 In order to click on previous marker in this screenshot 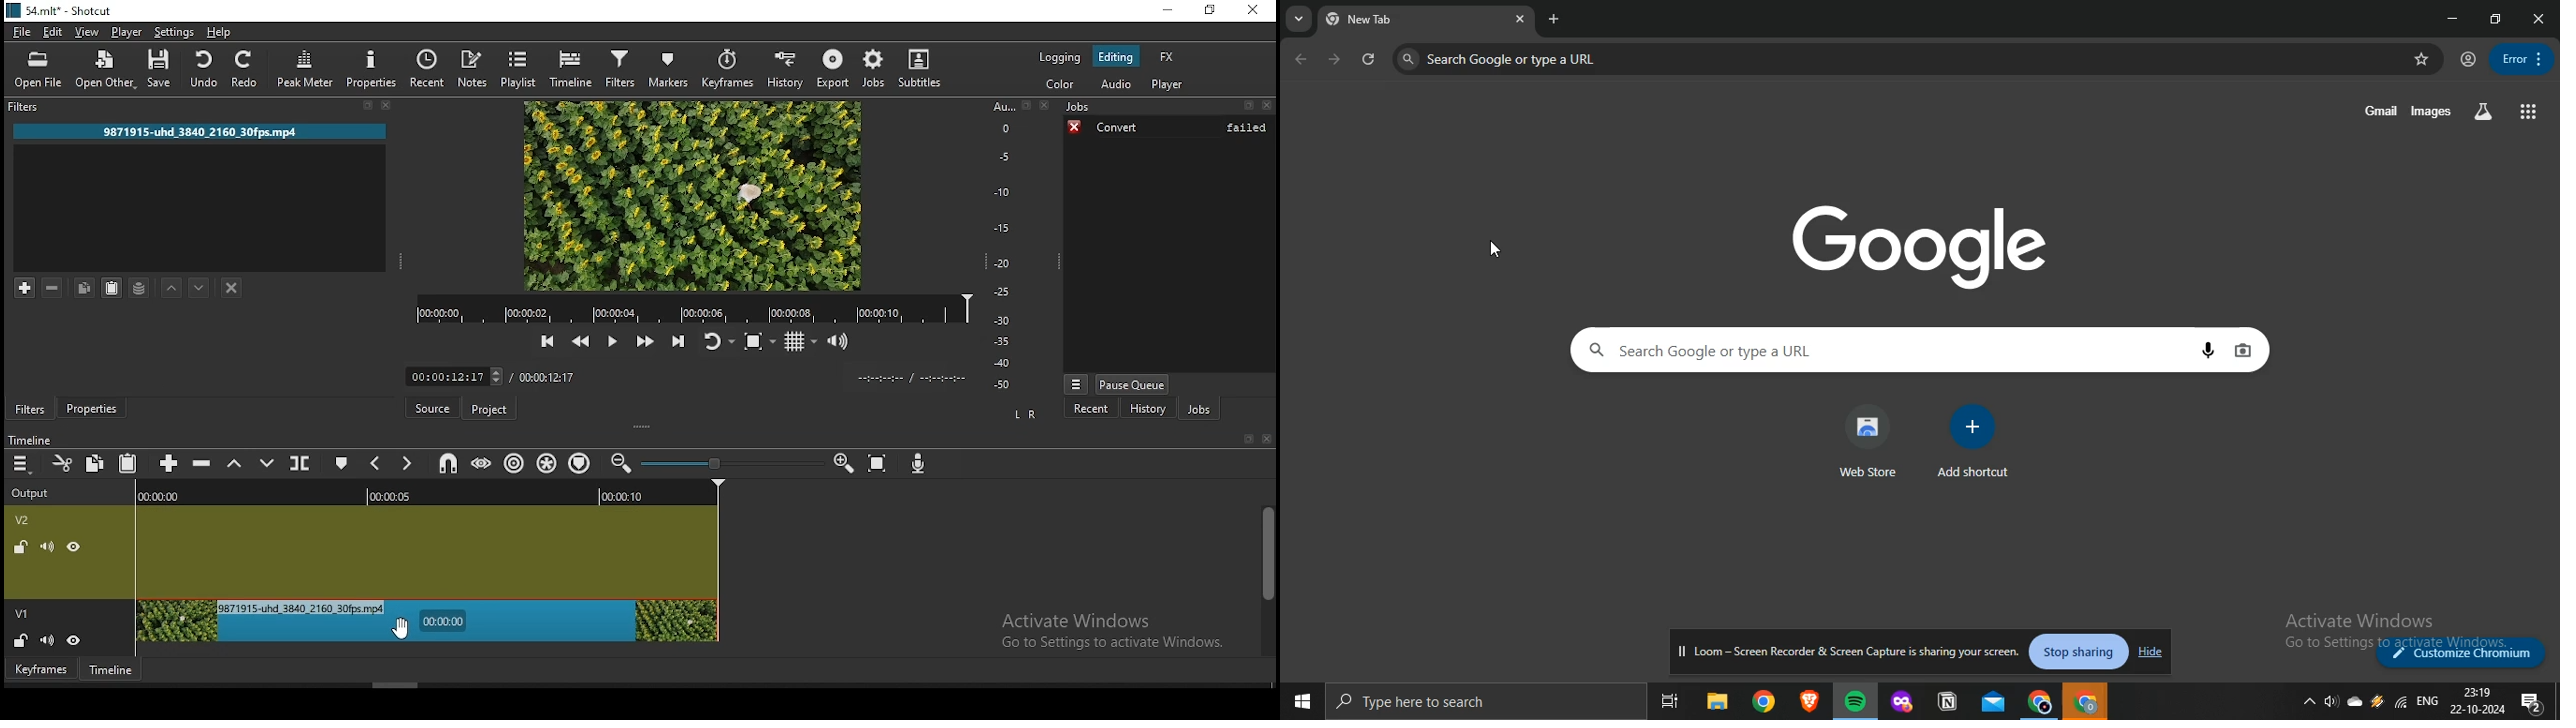, I will do `click(376, 465)`.